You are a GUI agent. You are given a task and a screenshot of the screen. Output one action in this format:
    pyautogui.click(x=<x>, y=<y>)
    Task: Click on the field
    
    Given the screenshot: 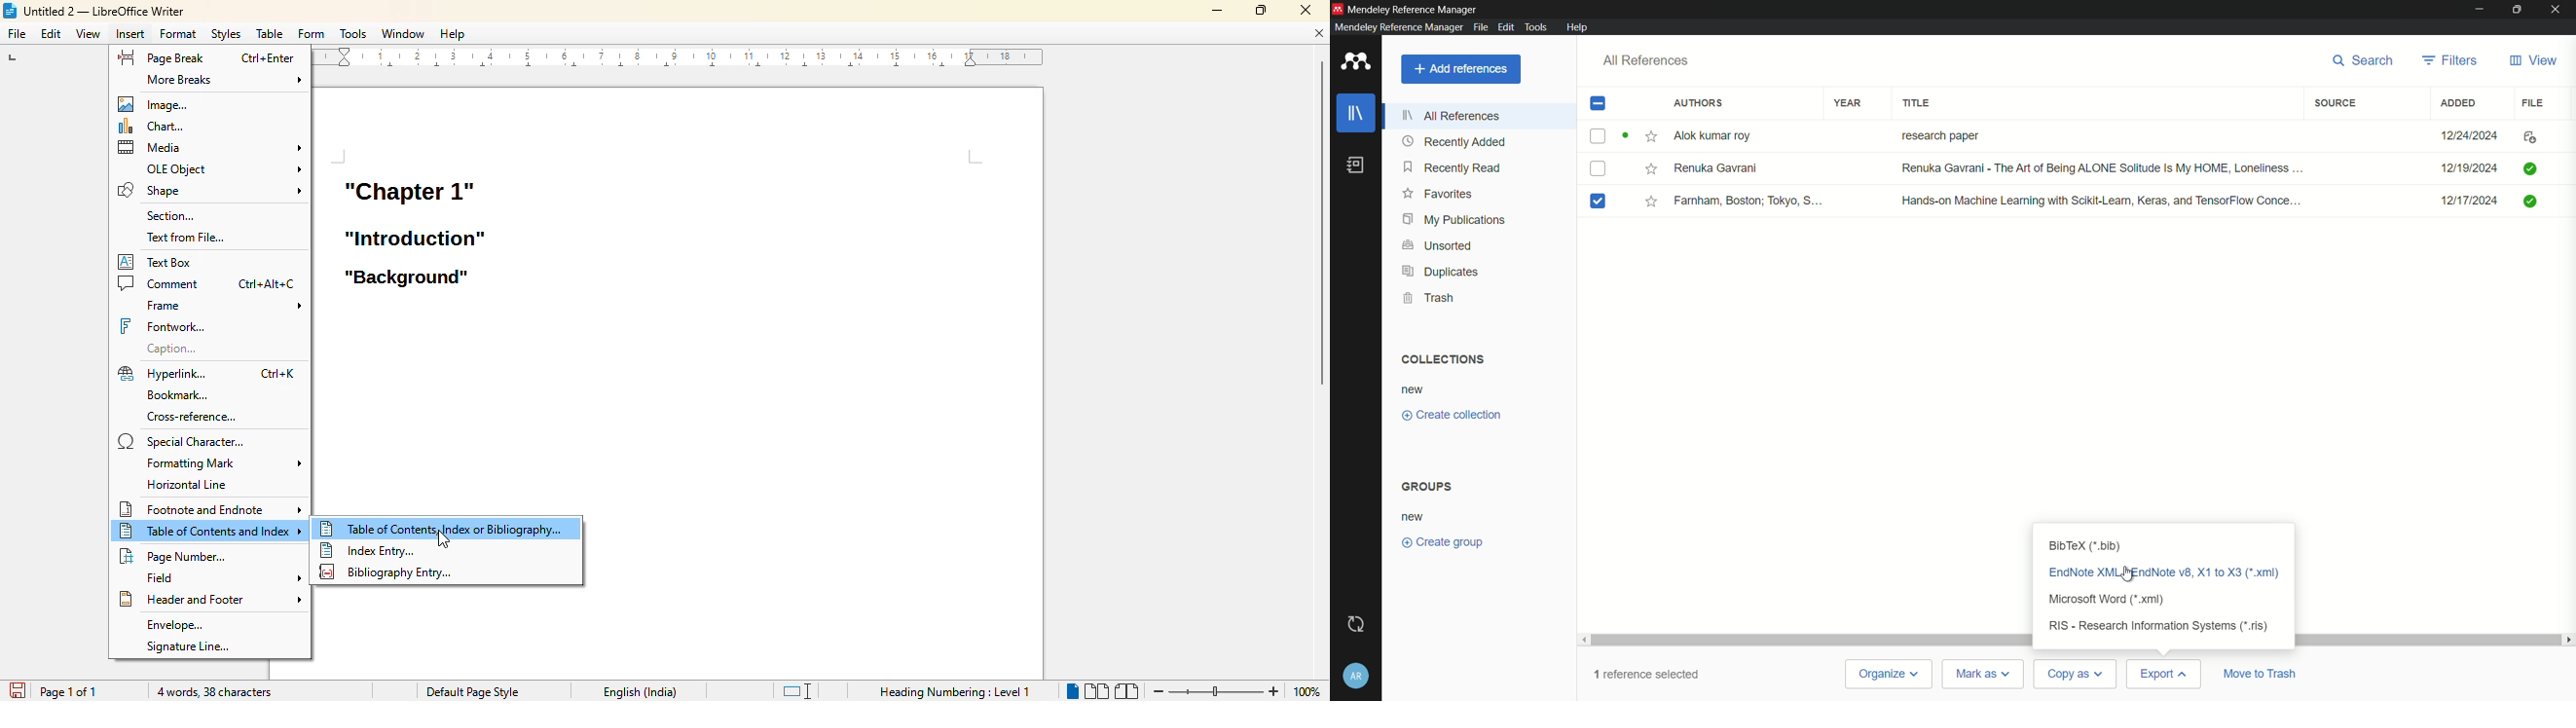 What is the action you would take?
    pyautogui.click(x=220, y=577)
    